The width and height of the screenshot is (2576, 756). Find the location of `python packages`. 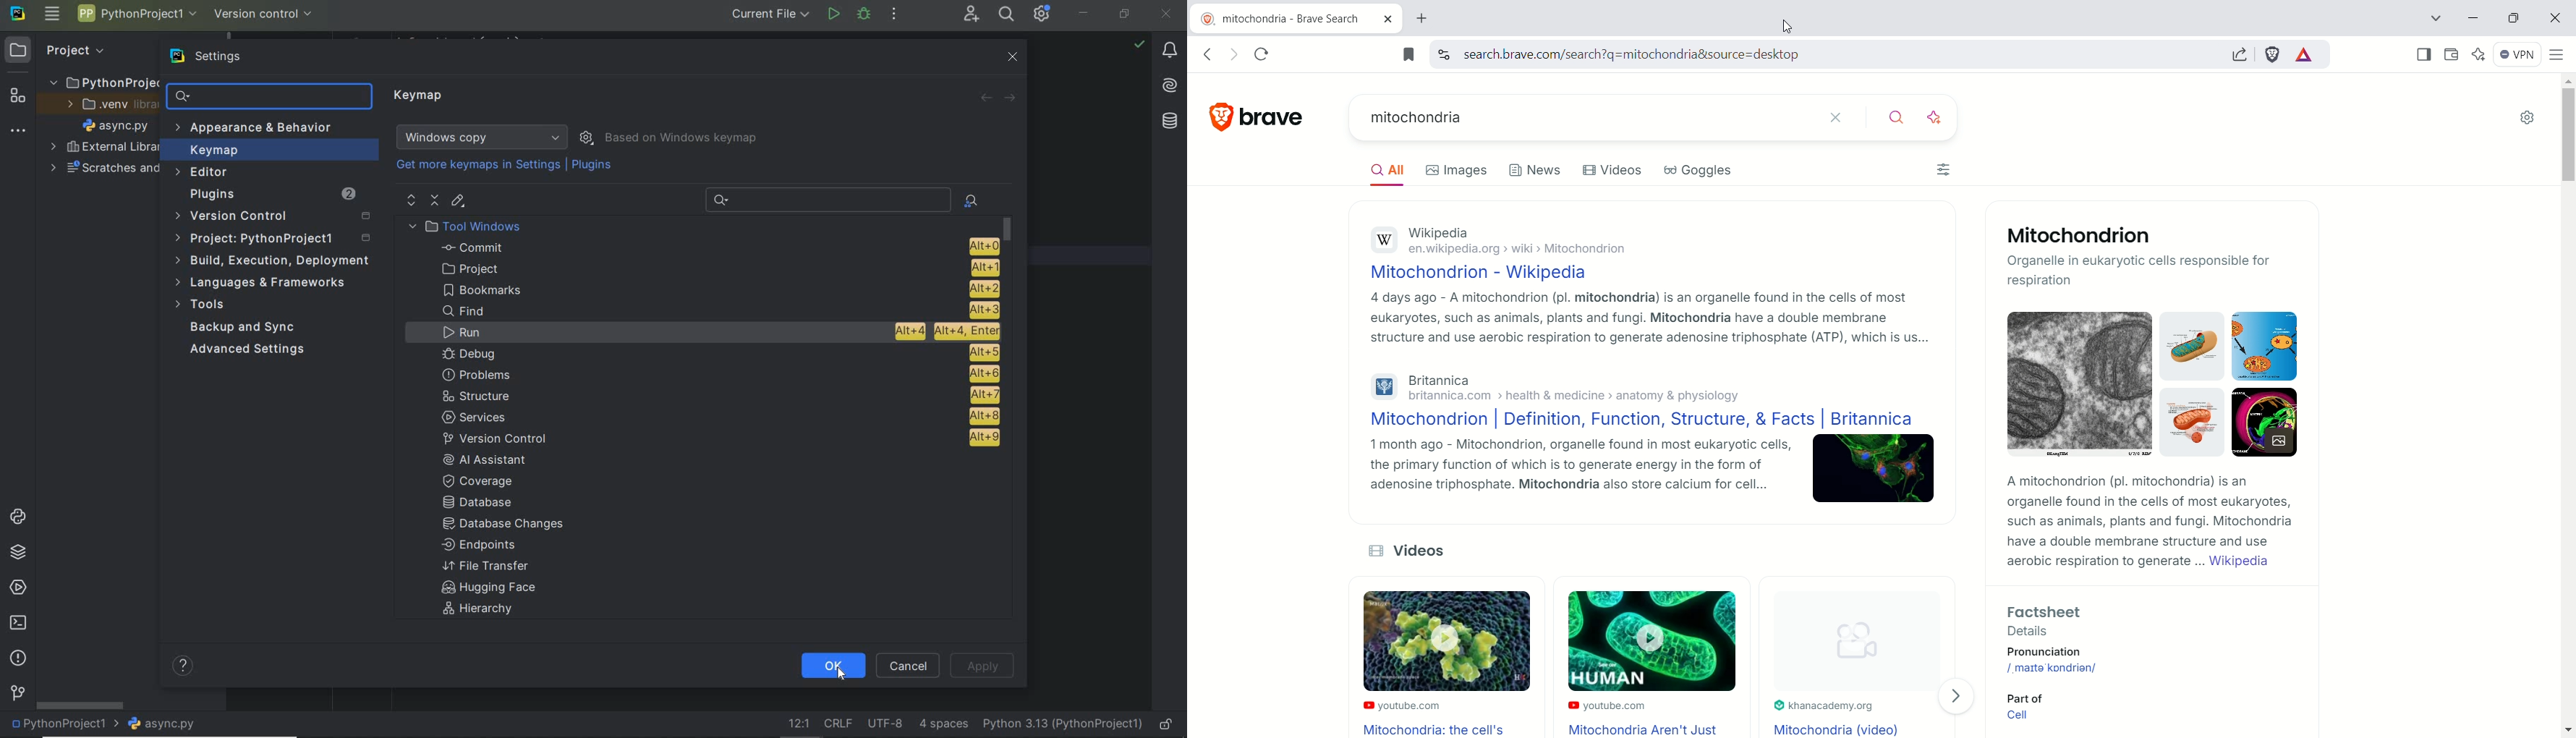

python packages is located at coordinates (17, 553).